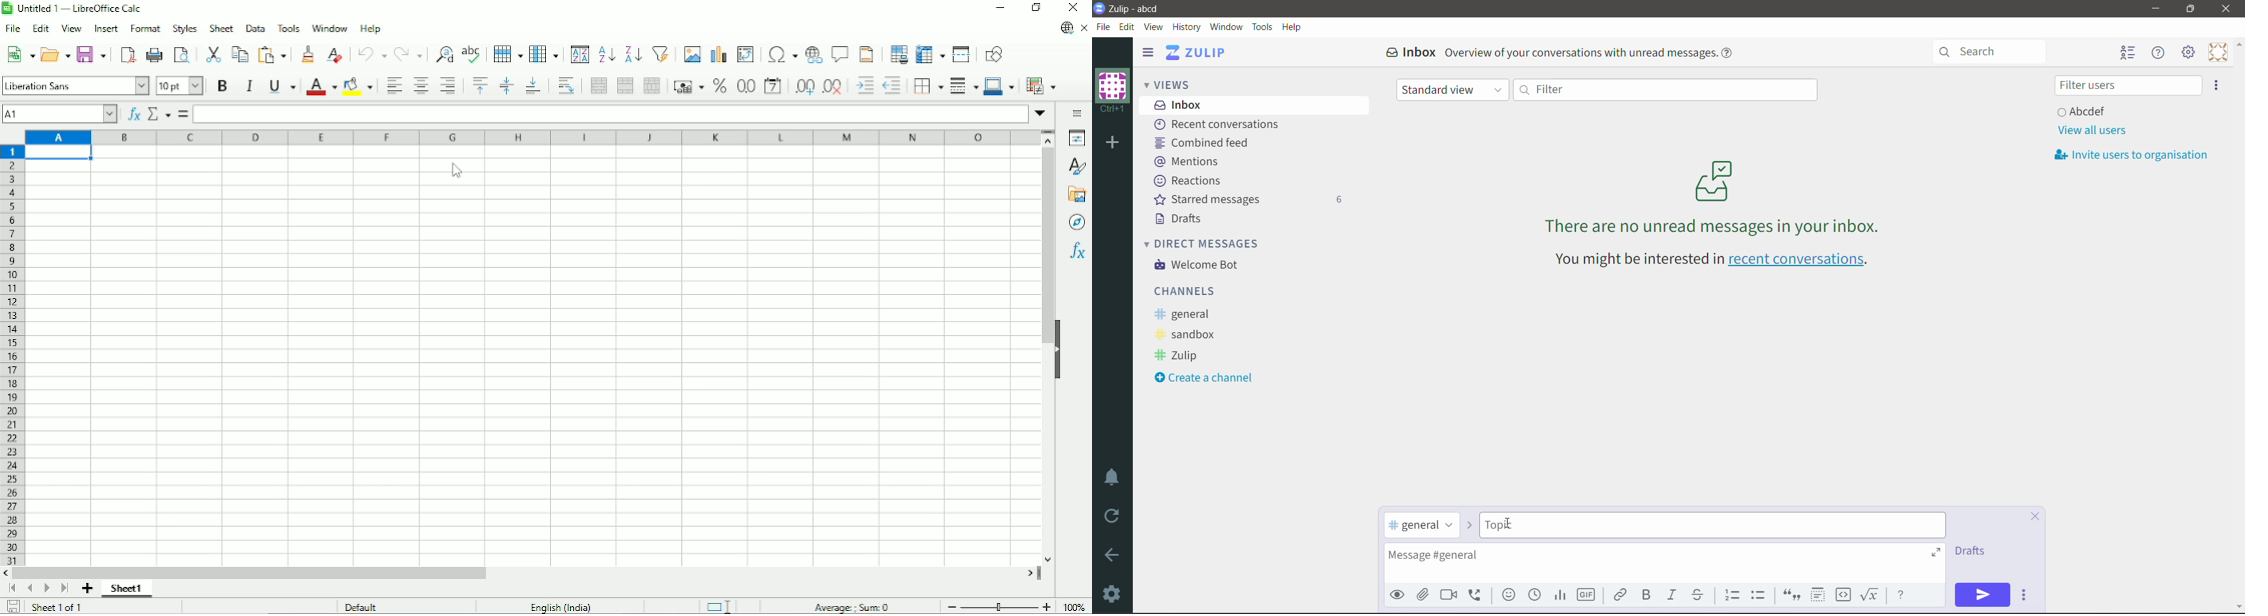  Describe the element at coordinates (999, 86) in the screenshot. I see `Border color` at that location.